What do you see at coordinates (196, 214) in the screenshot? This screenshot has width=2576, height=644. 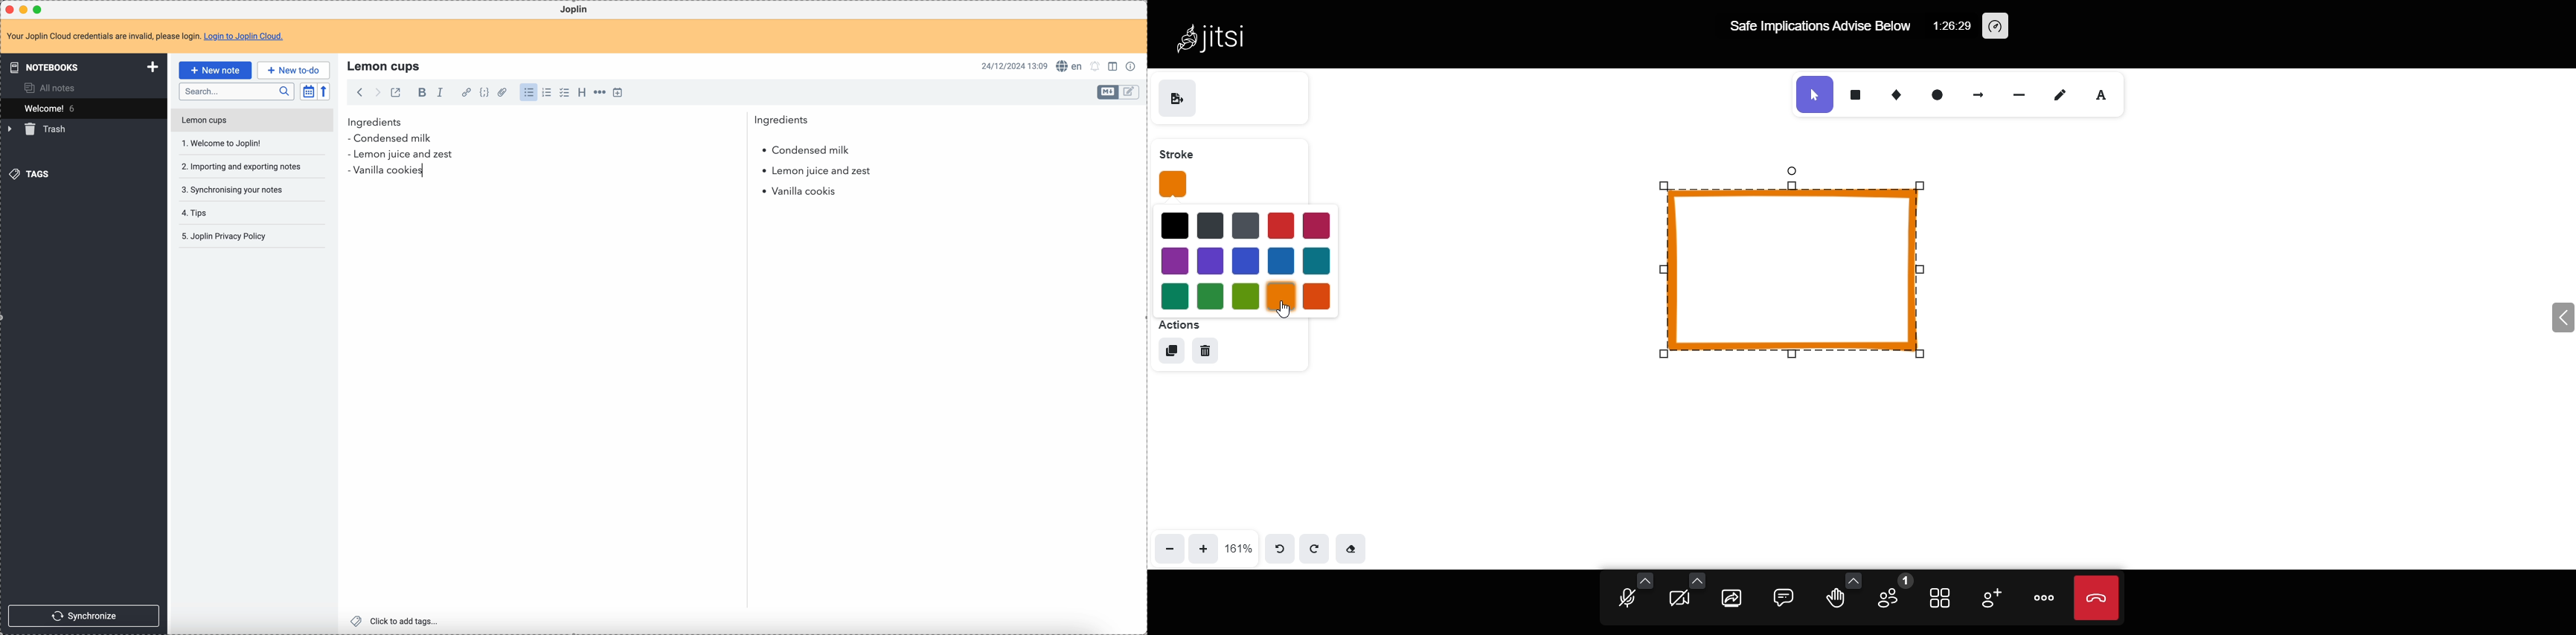 I see `tips` at bounding box center [196, 214].